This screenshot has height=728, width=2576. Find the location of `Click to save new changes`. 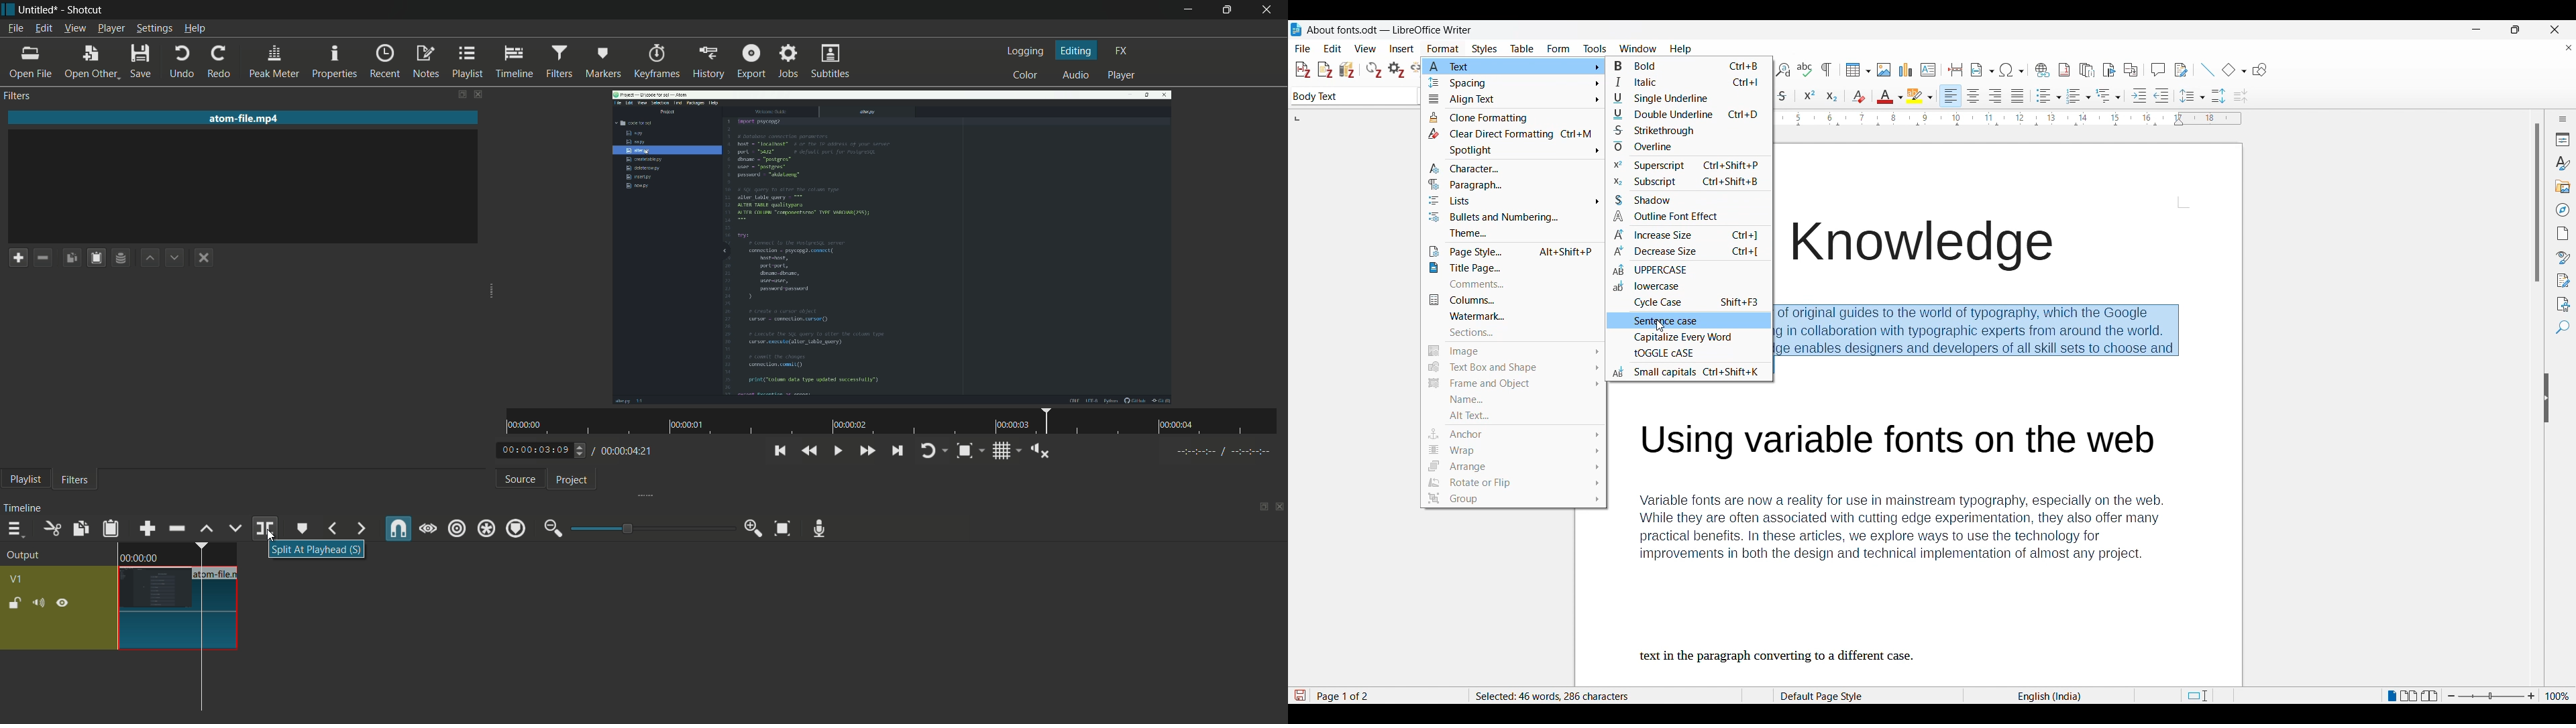

Click to save new changes is located at coordinates (1299, 695).